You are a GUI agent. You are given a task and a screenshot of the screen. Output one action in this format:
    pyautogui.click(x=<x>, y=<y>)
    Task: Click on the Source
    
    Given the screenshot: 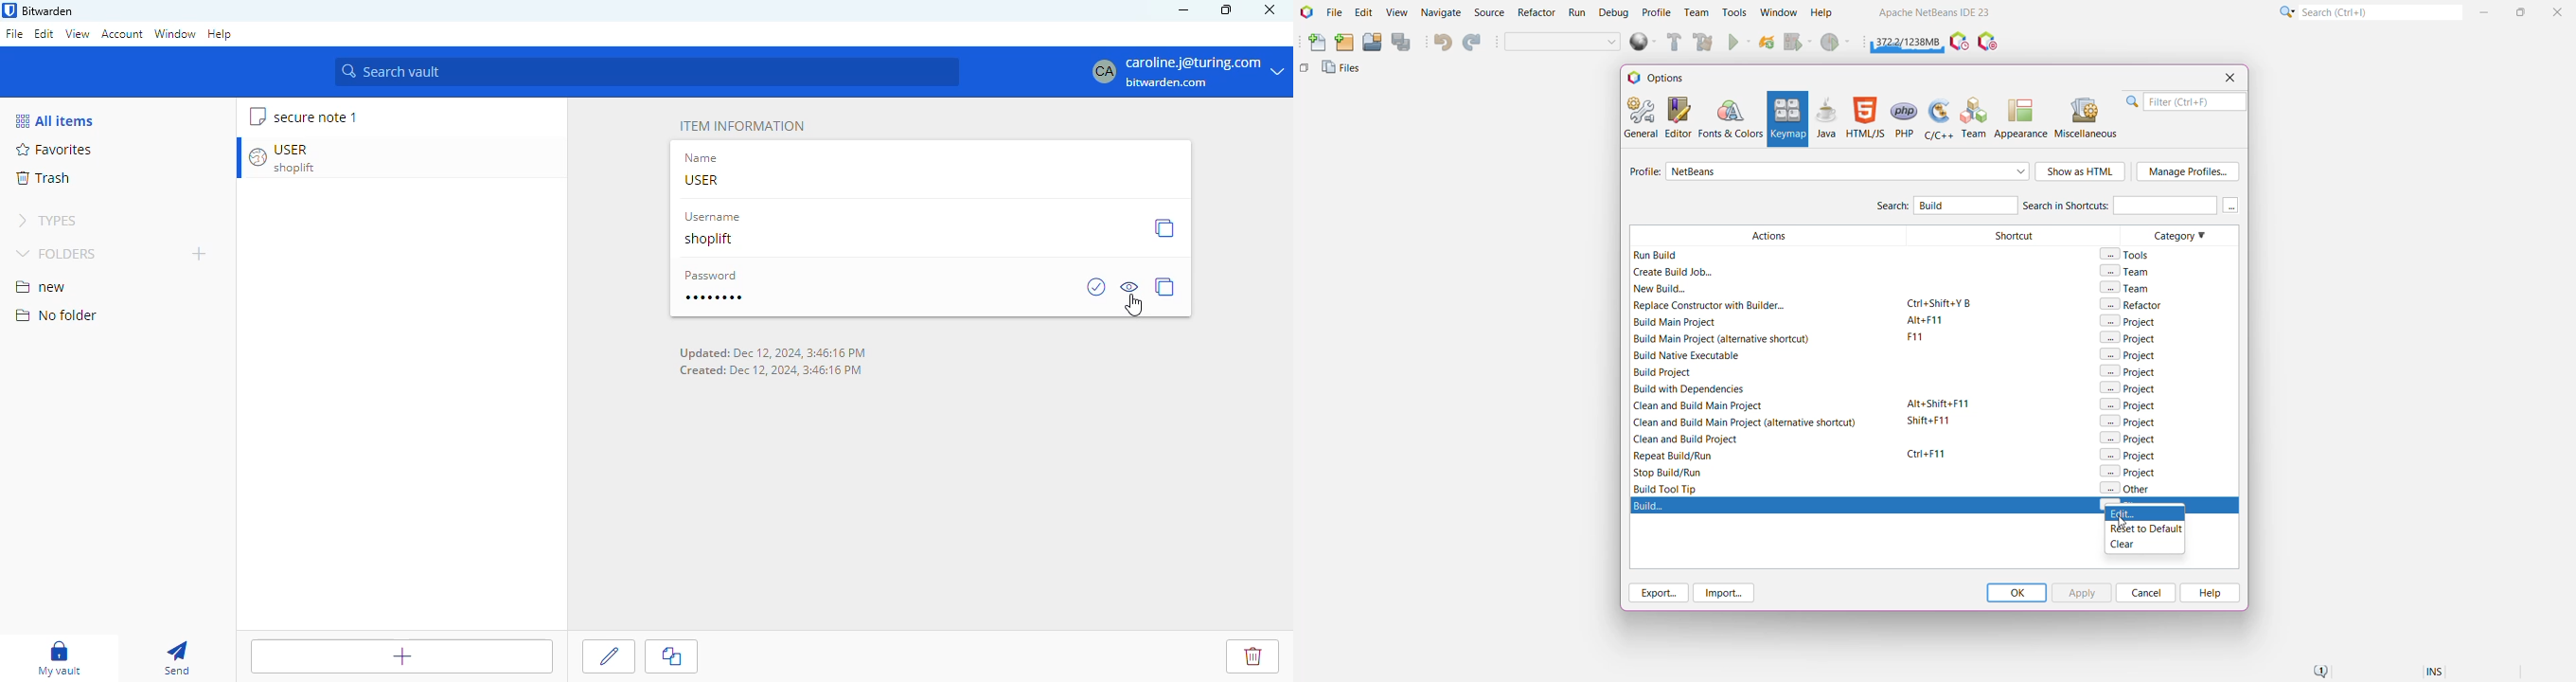 What is the action you would take?
    pyautogui.click(x=1491, y=13)
    